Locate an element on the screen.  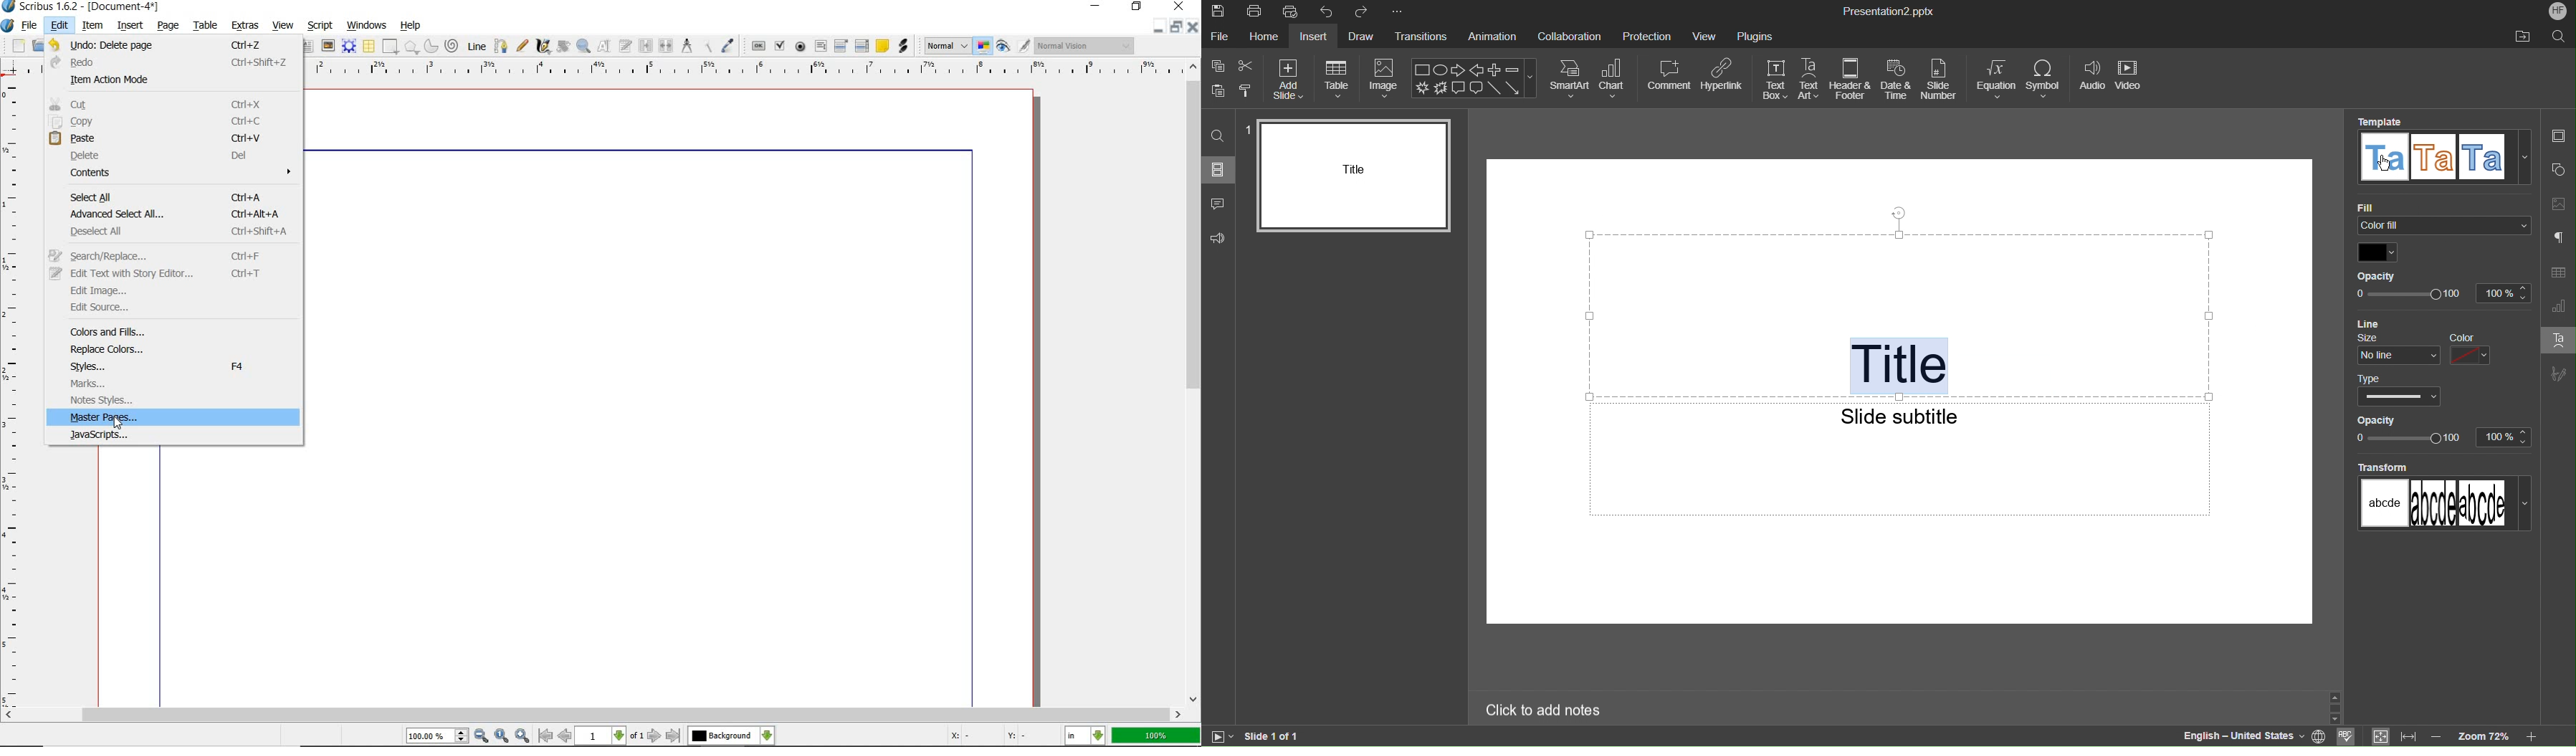
edit text with story editor is located at coordinates (169, 273).